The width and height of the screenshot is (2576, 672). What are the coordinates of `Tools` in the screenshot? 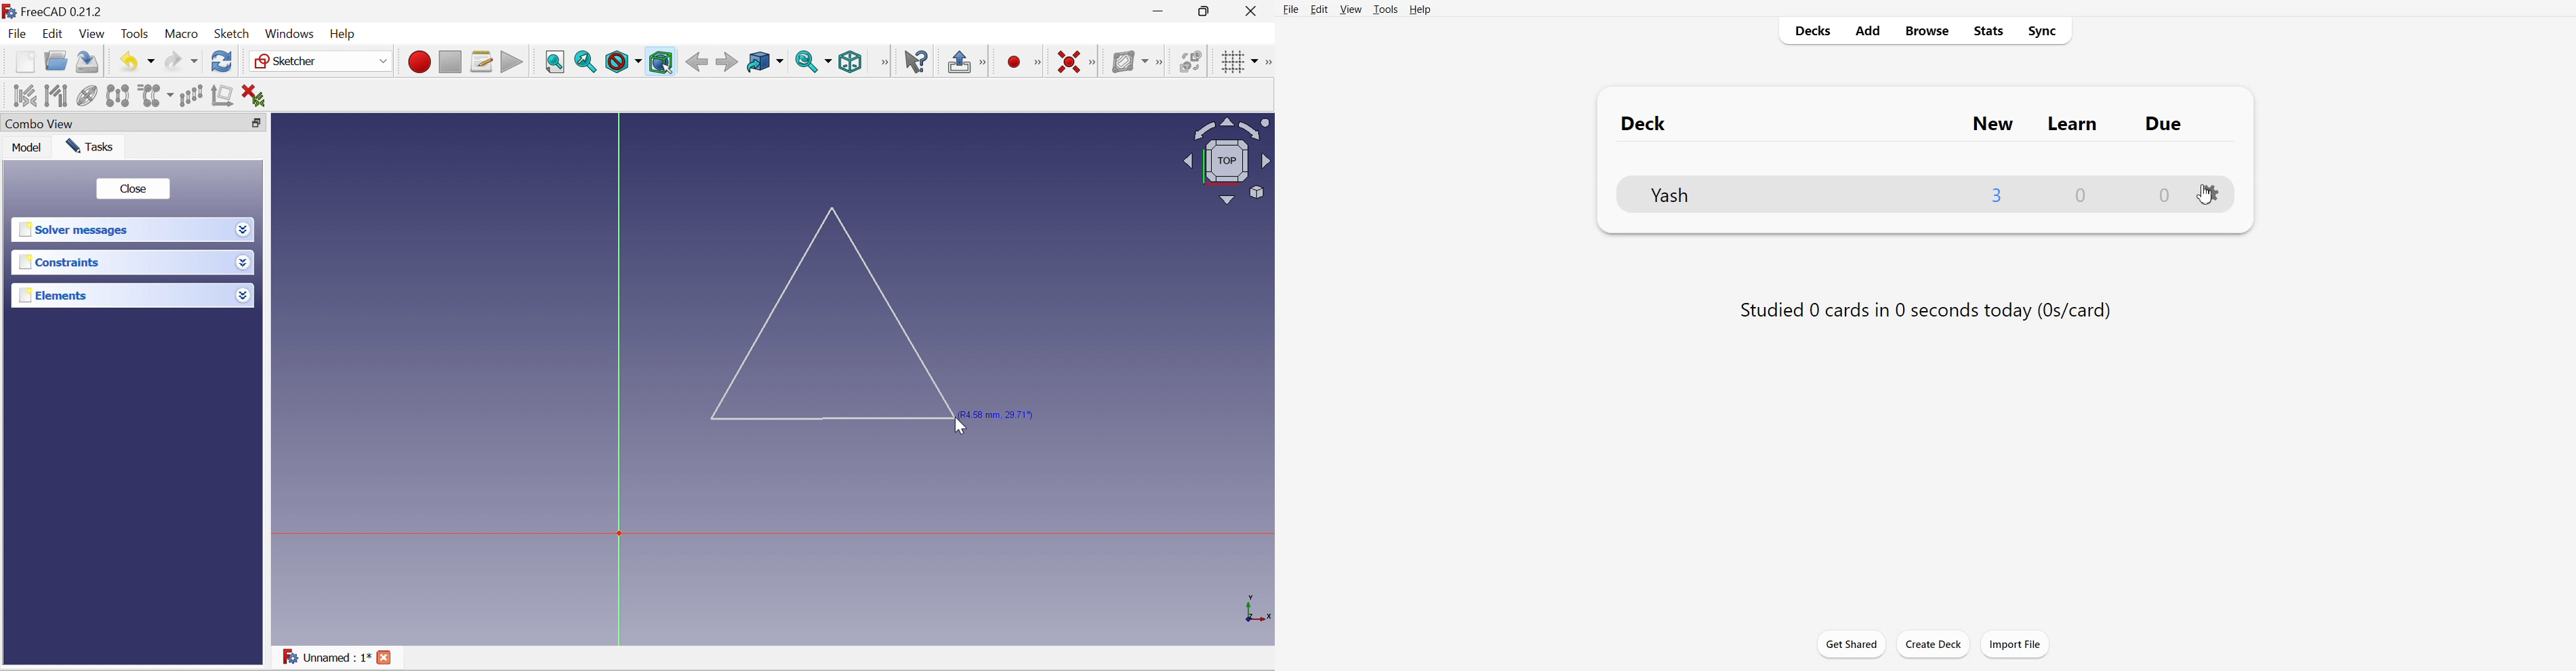 It's located at (1385, 9).